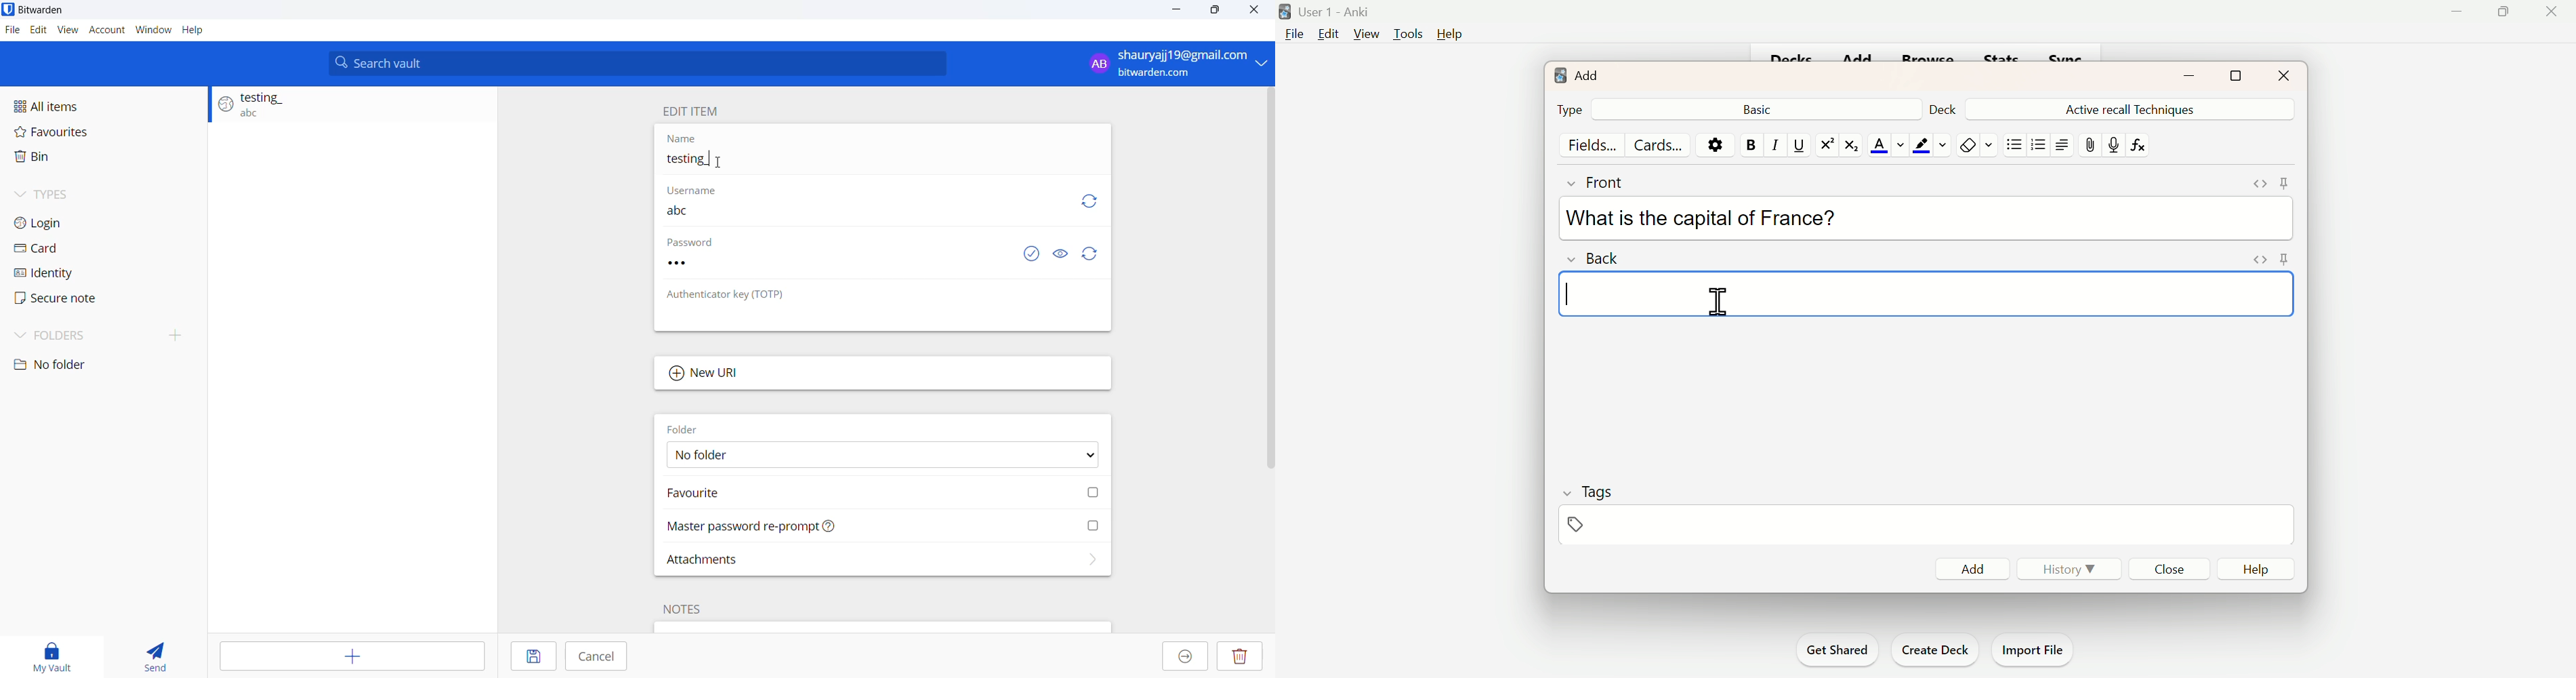  I want to click on No authenticator key, so click(808, 320).